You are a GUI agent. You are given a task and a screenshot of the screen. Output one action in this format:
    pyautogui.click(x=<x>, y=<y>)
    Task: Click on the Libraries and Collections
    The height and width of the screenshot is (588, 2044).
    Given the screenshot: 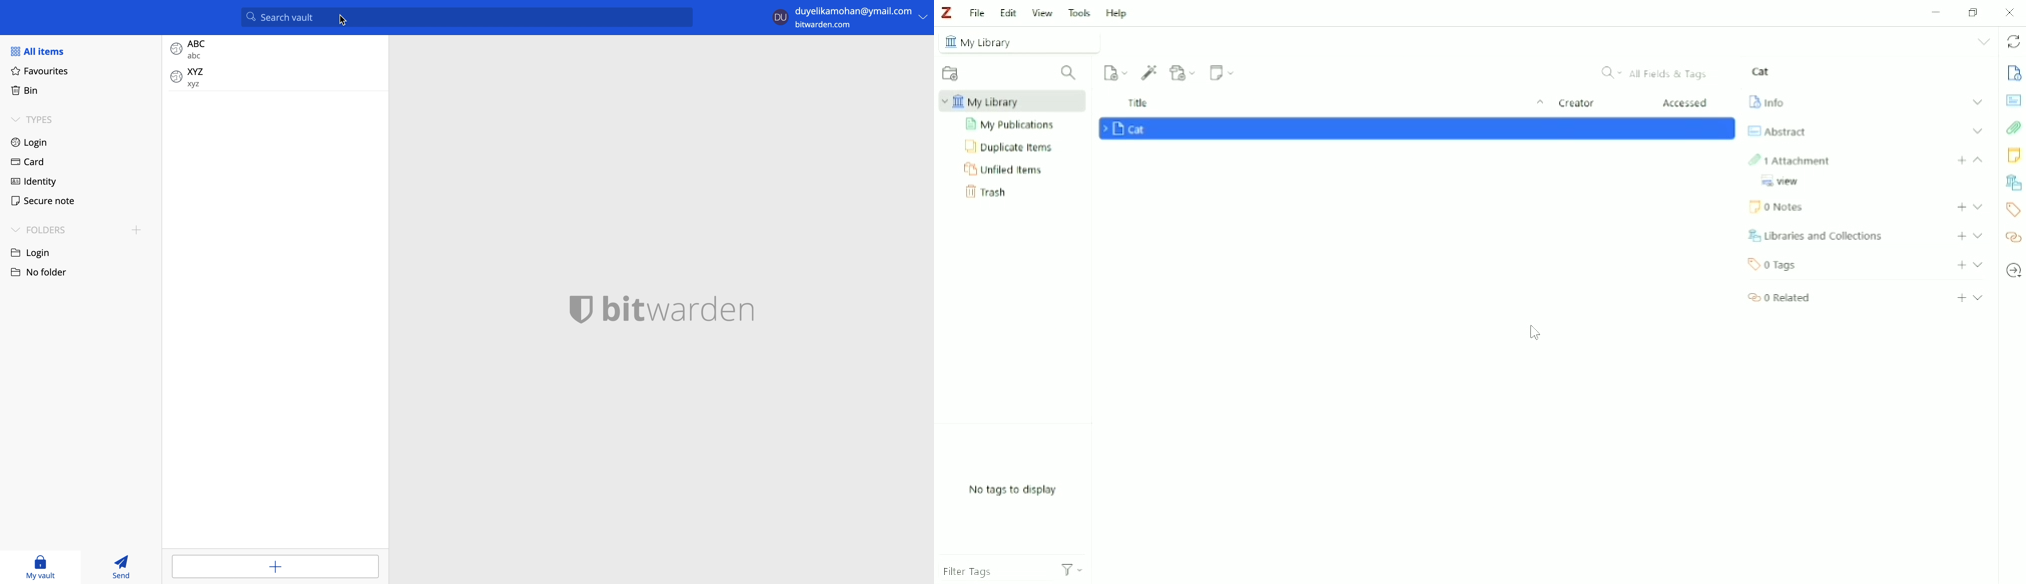 What is the action you would take?
    pyautogui.click(x=1812, y=235)
    